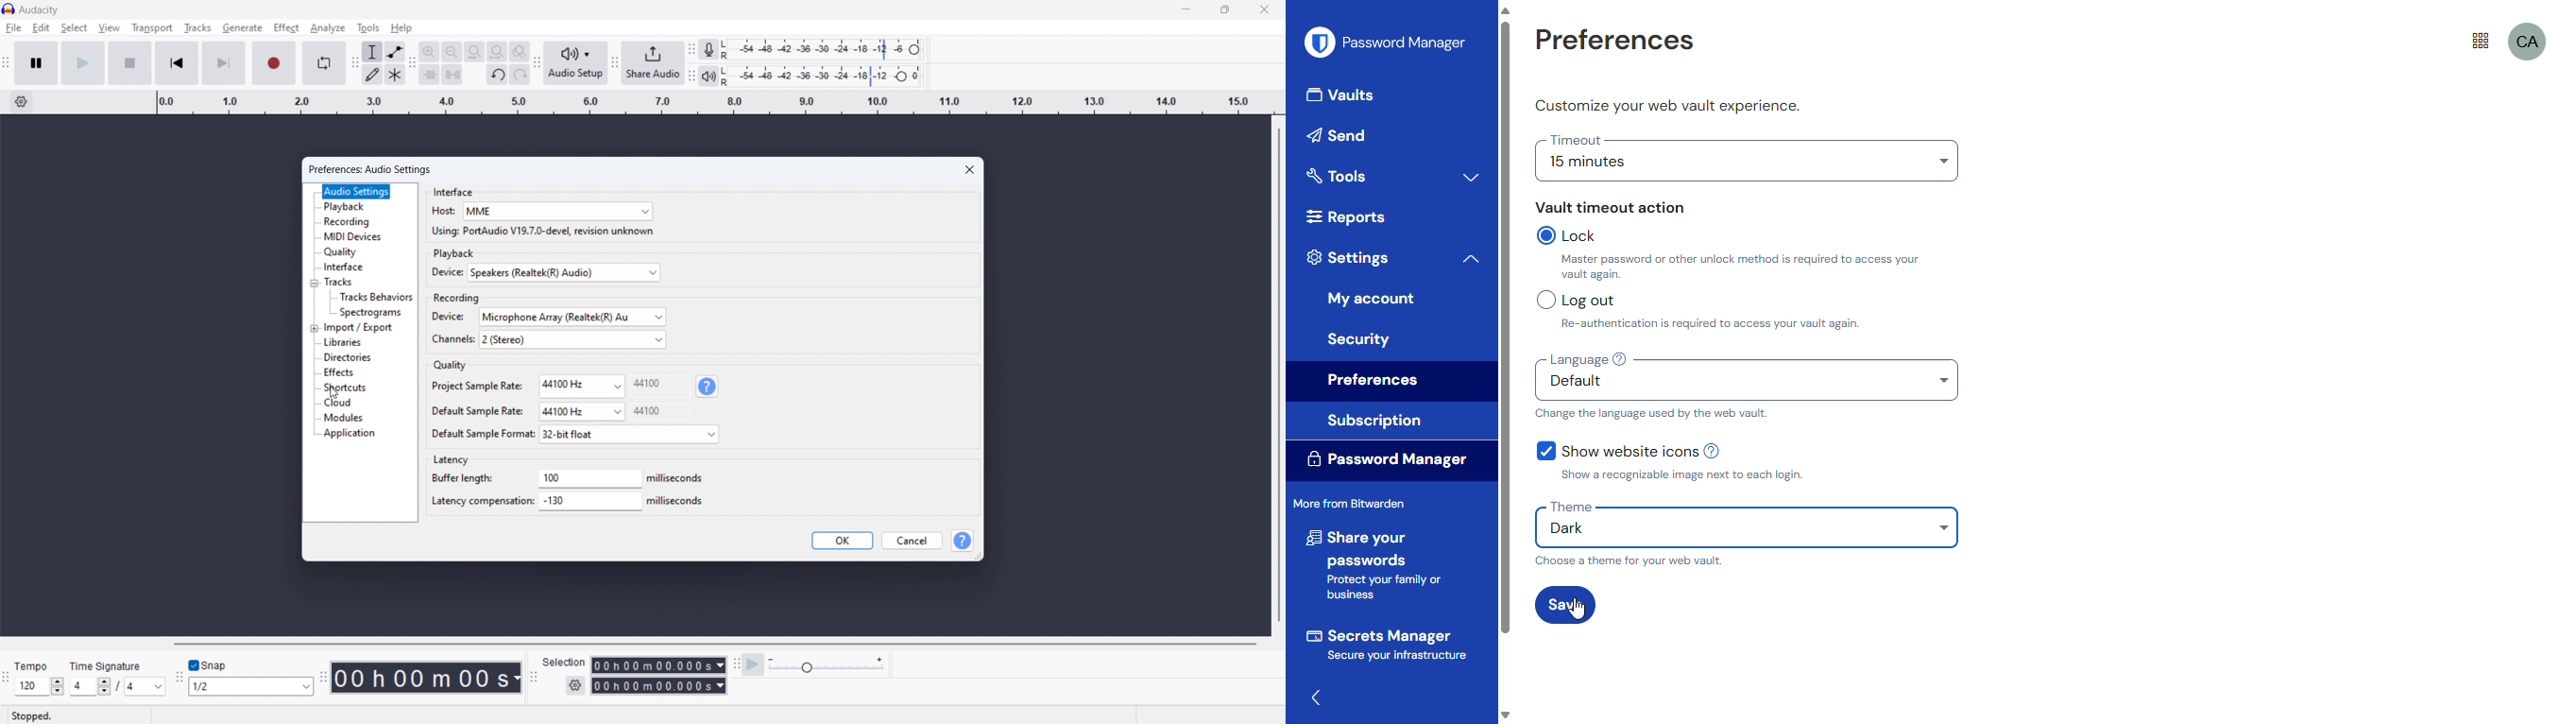 The height and width of the screenshot is (728, 2576). Describe the element at coordinates (325, 63) in the screenshot. I see `enable loop` at that location.